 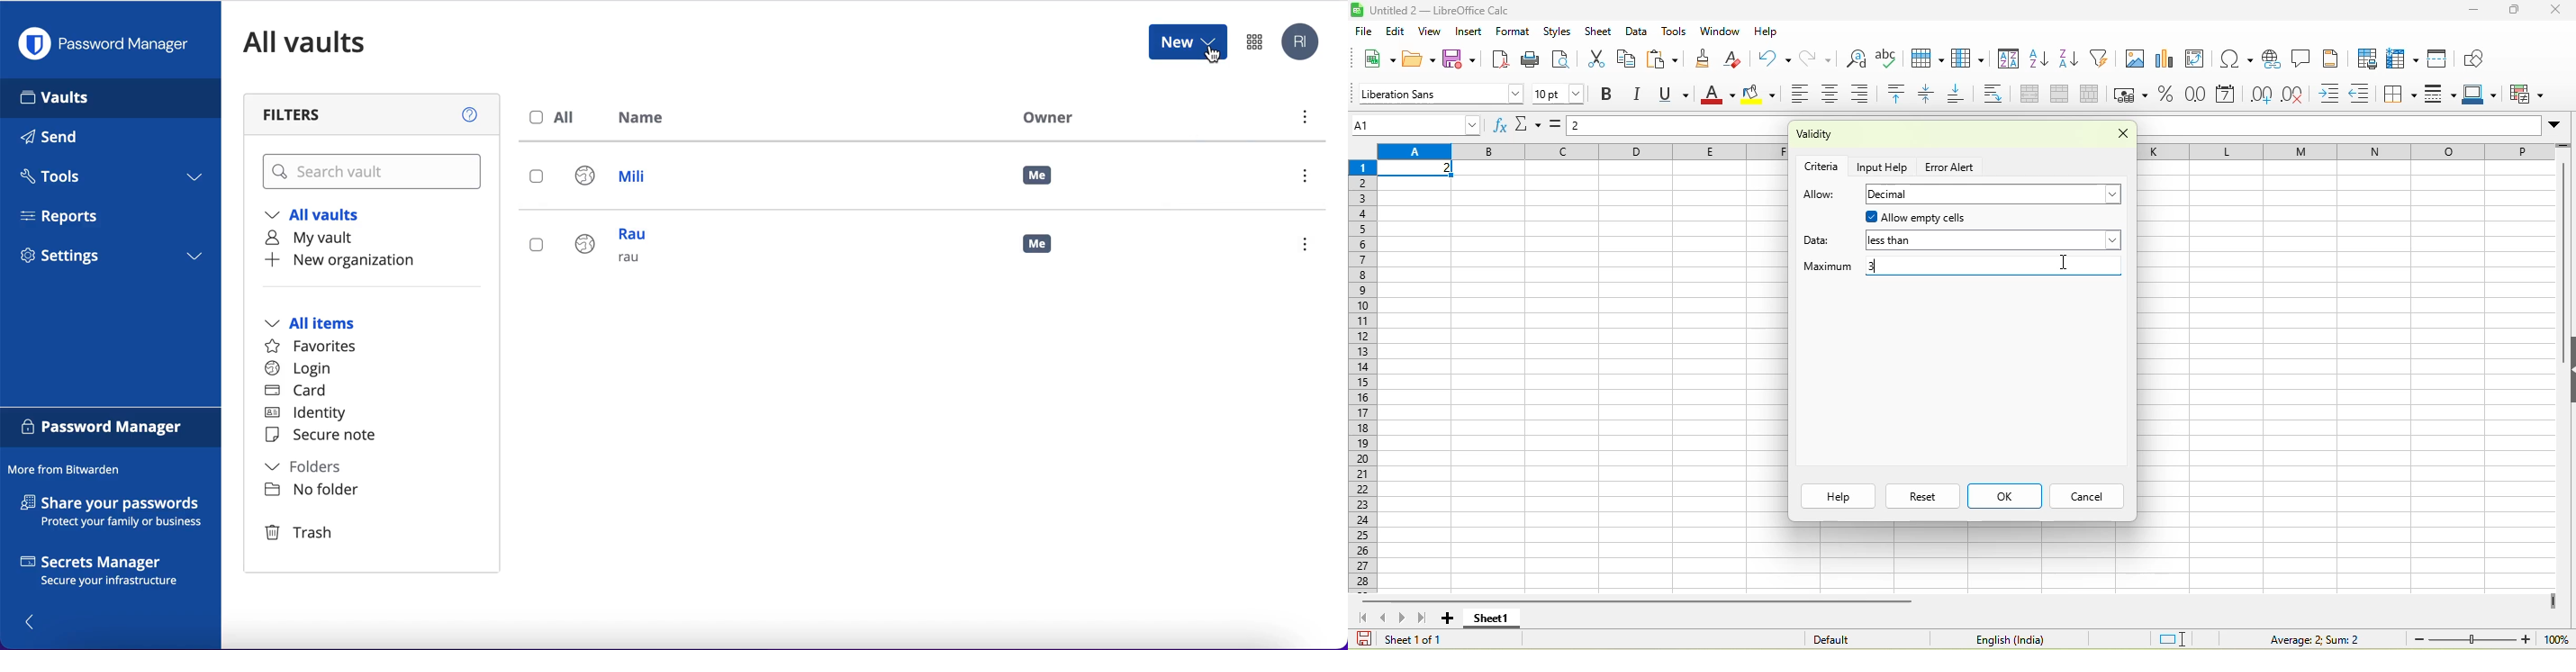 I want to click on filters, so click(x=302, y=114).